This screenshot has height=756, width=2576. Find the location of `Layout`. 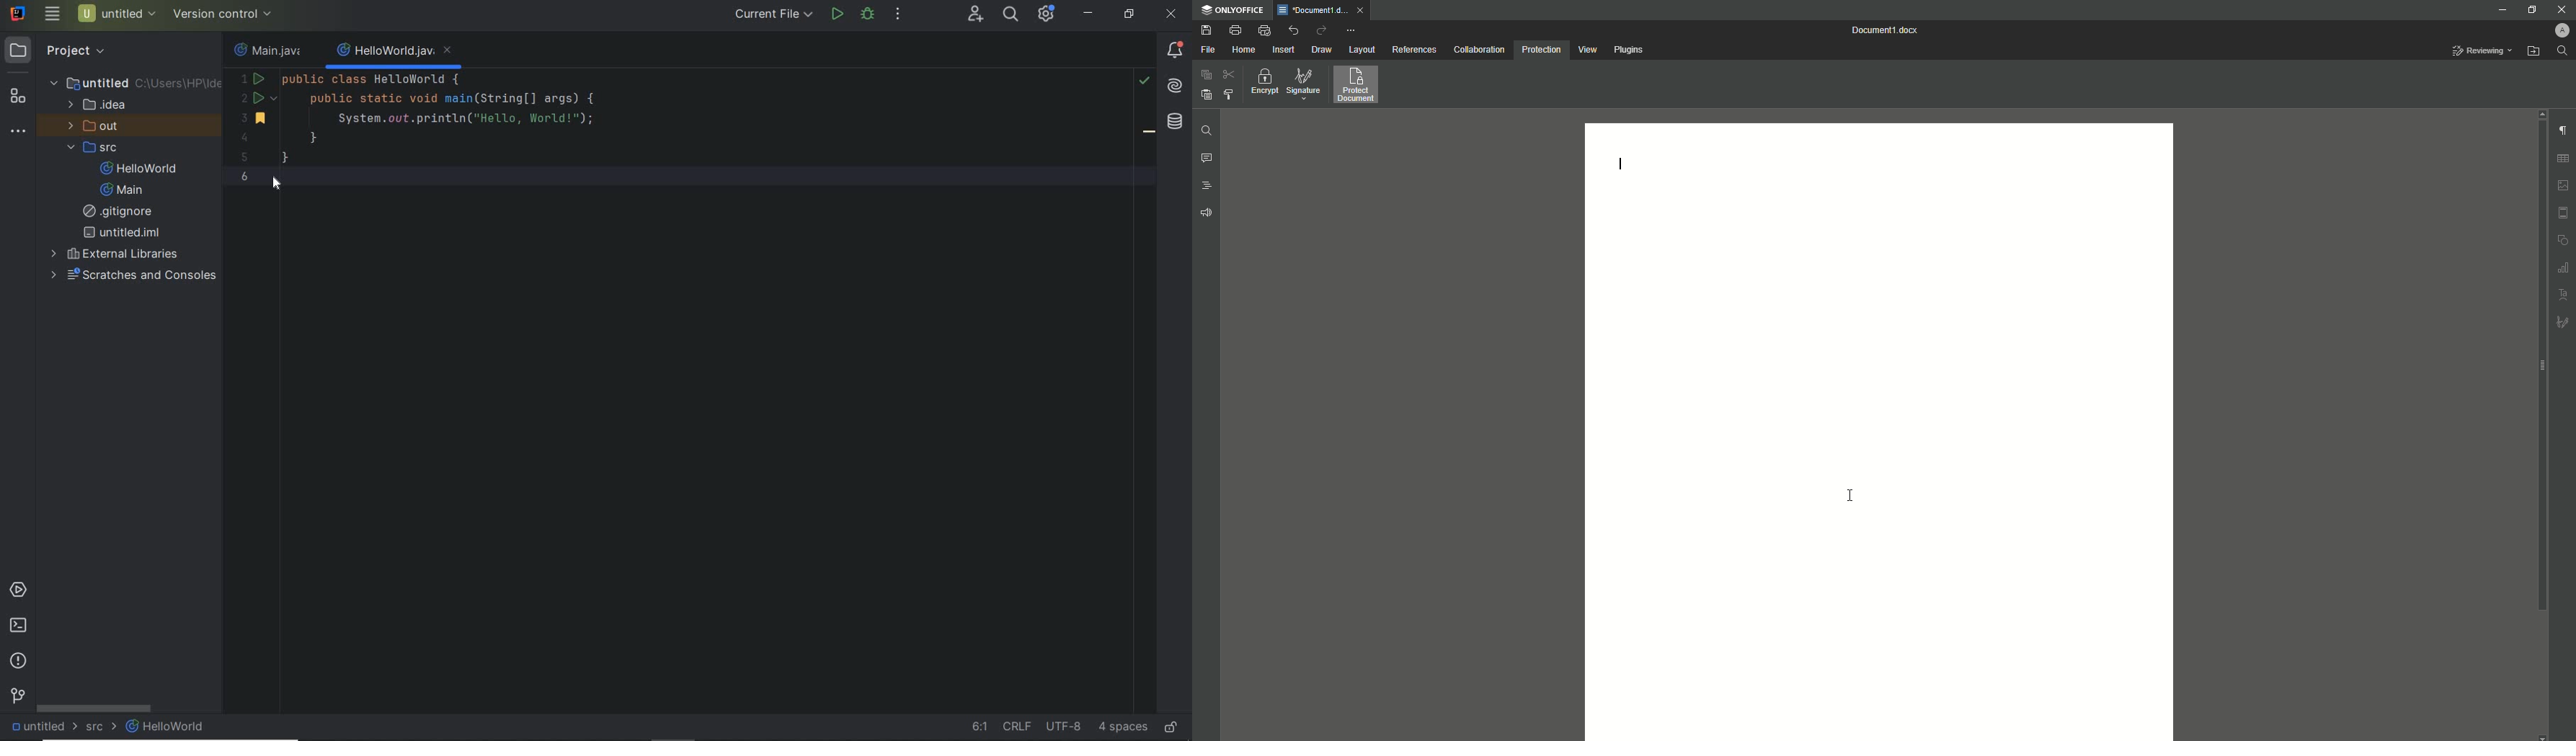

Layout is located at coordinates (1360, 50).